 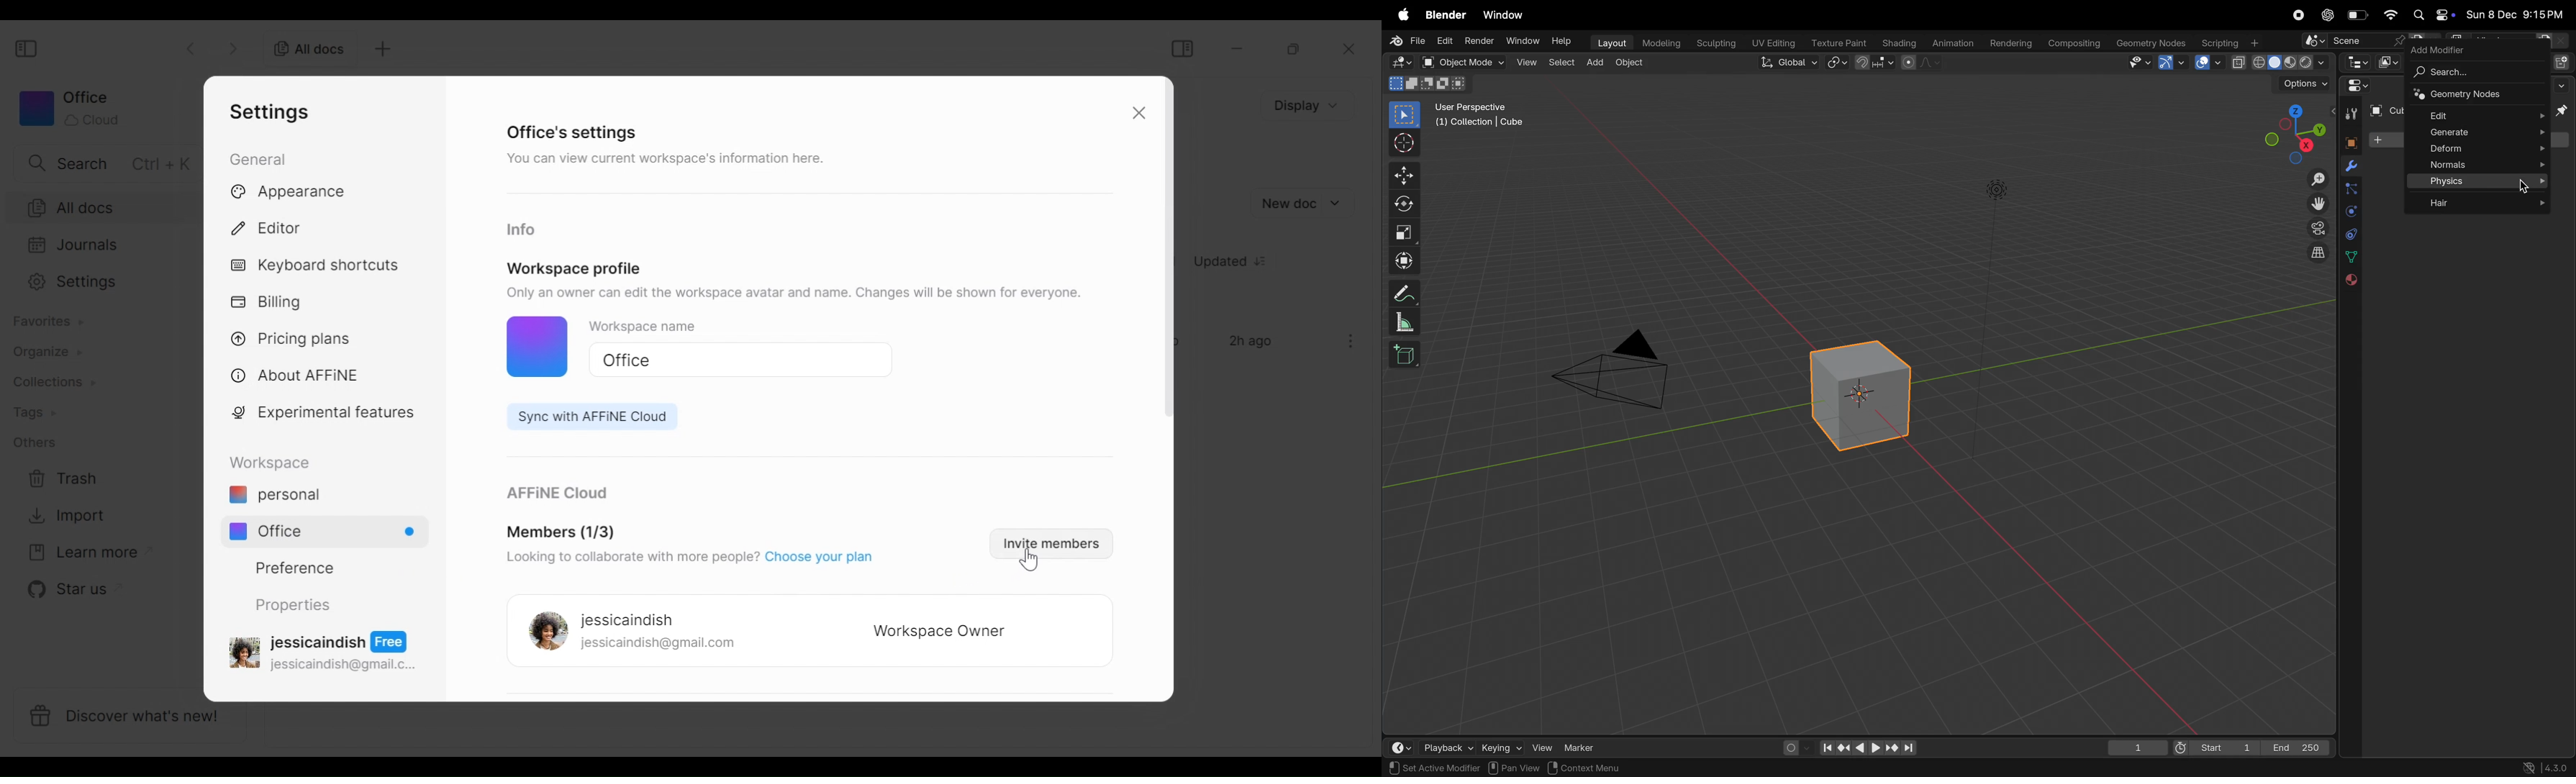 What do you see at coordinates (1405, 356) in the screenshot?
I see `add cube` at bounding box center [1405, 356].